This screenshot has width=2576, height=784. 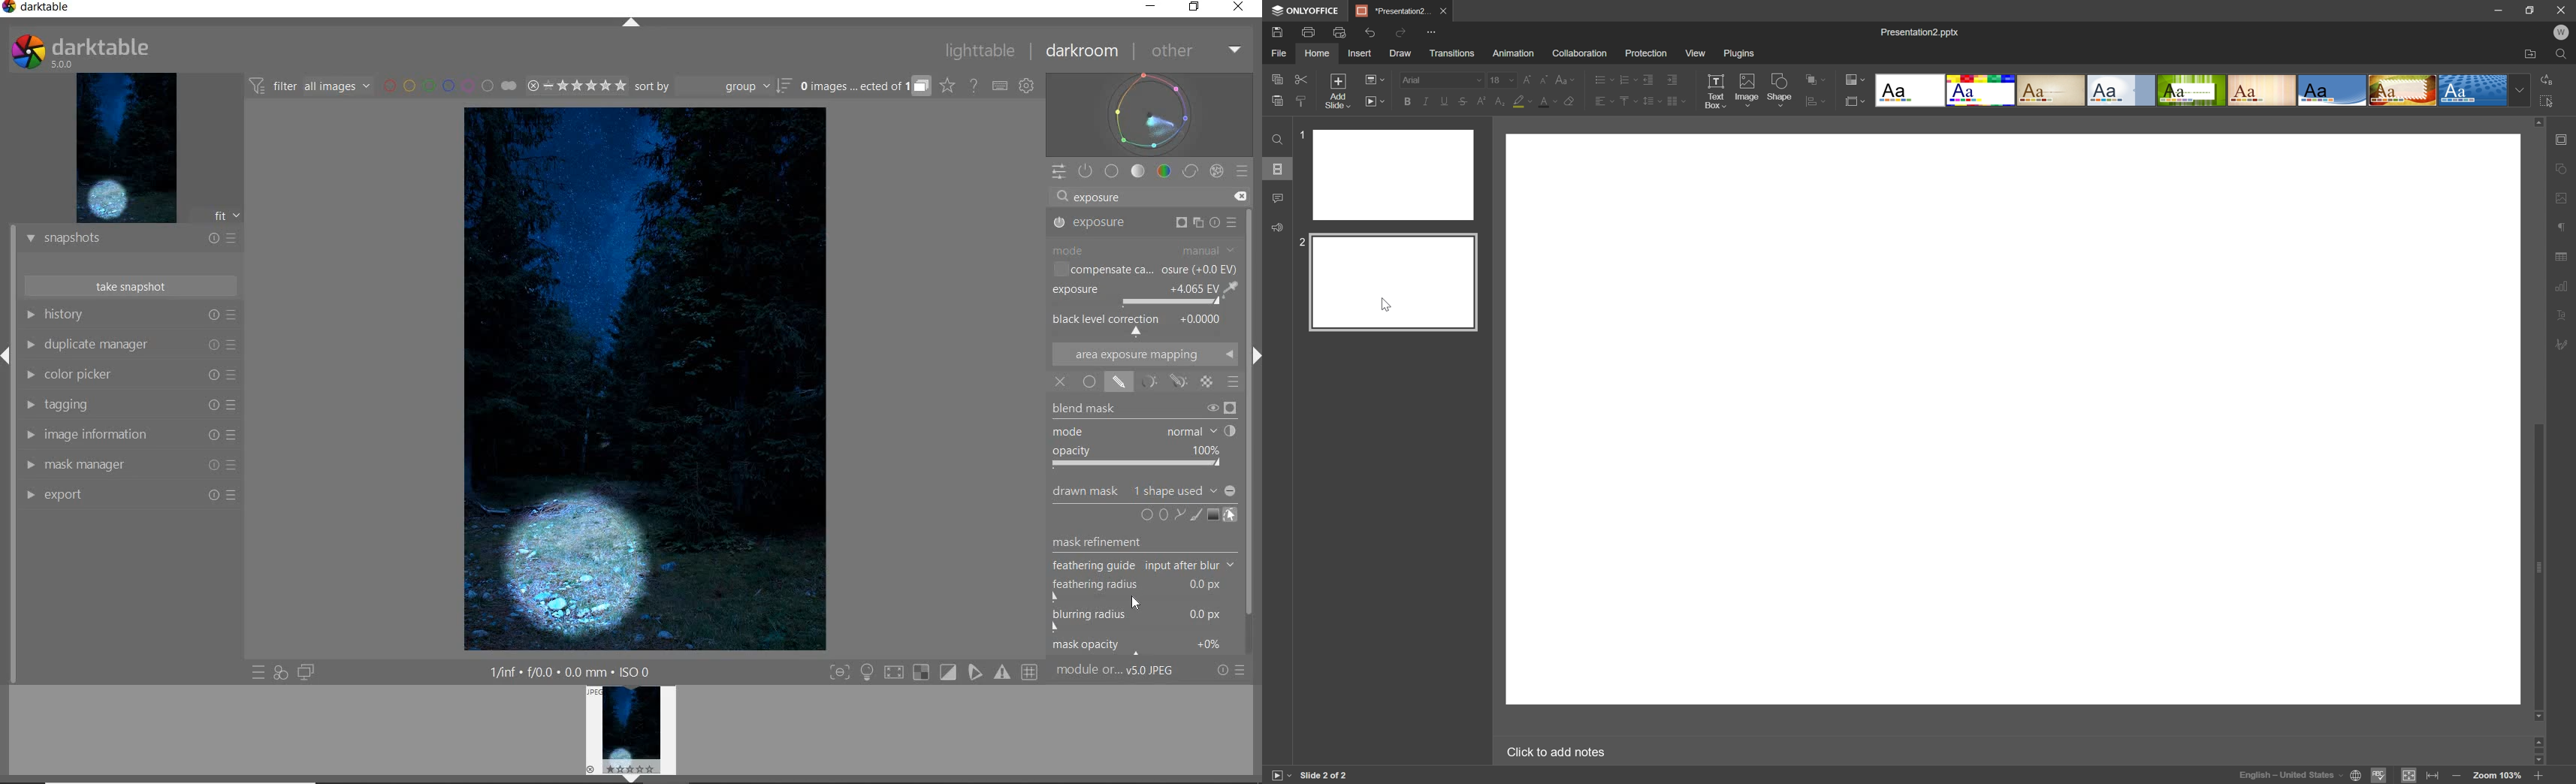 I want to click on Redo, so click(x=1374, y=33).